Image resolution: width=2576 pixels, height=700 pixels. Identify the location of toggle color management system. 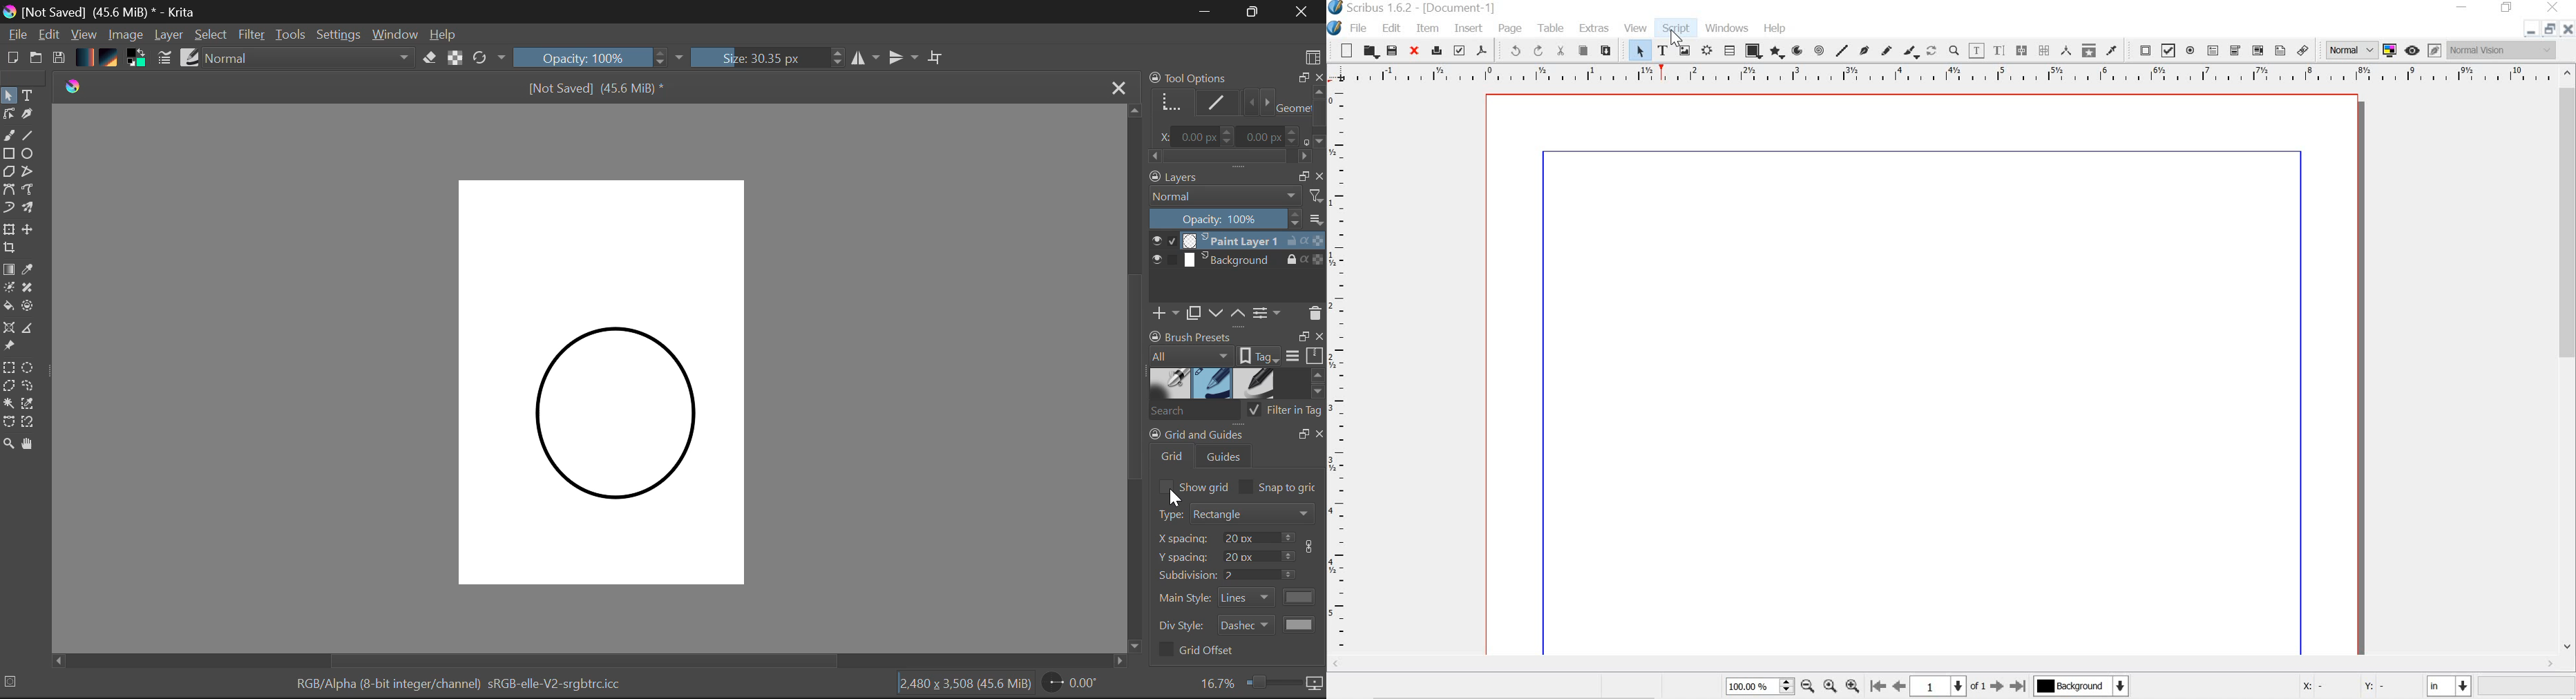
(2391, 49).